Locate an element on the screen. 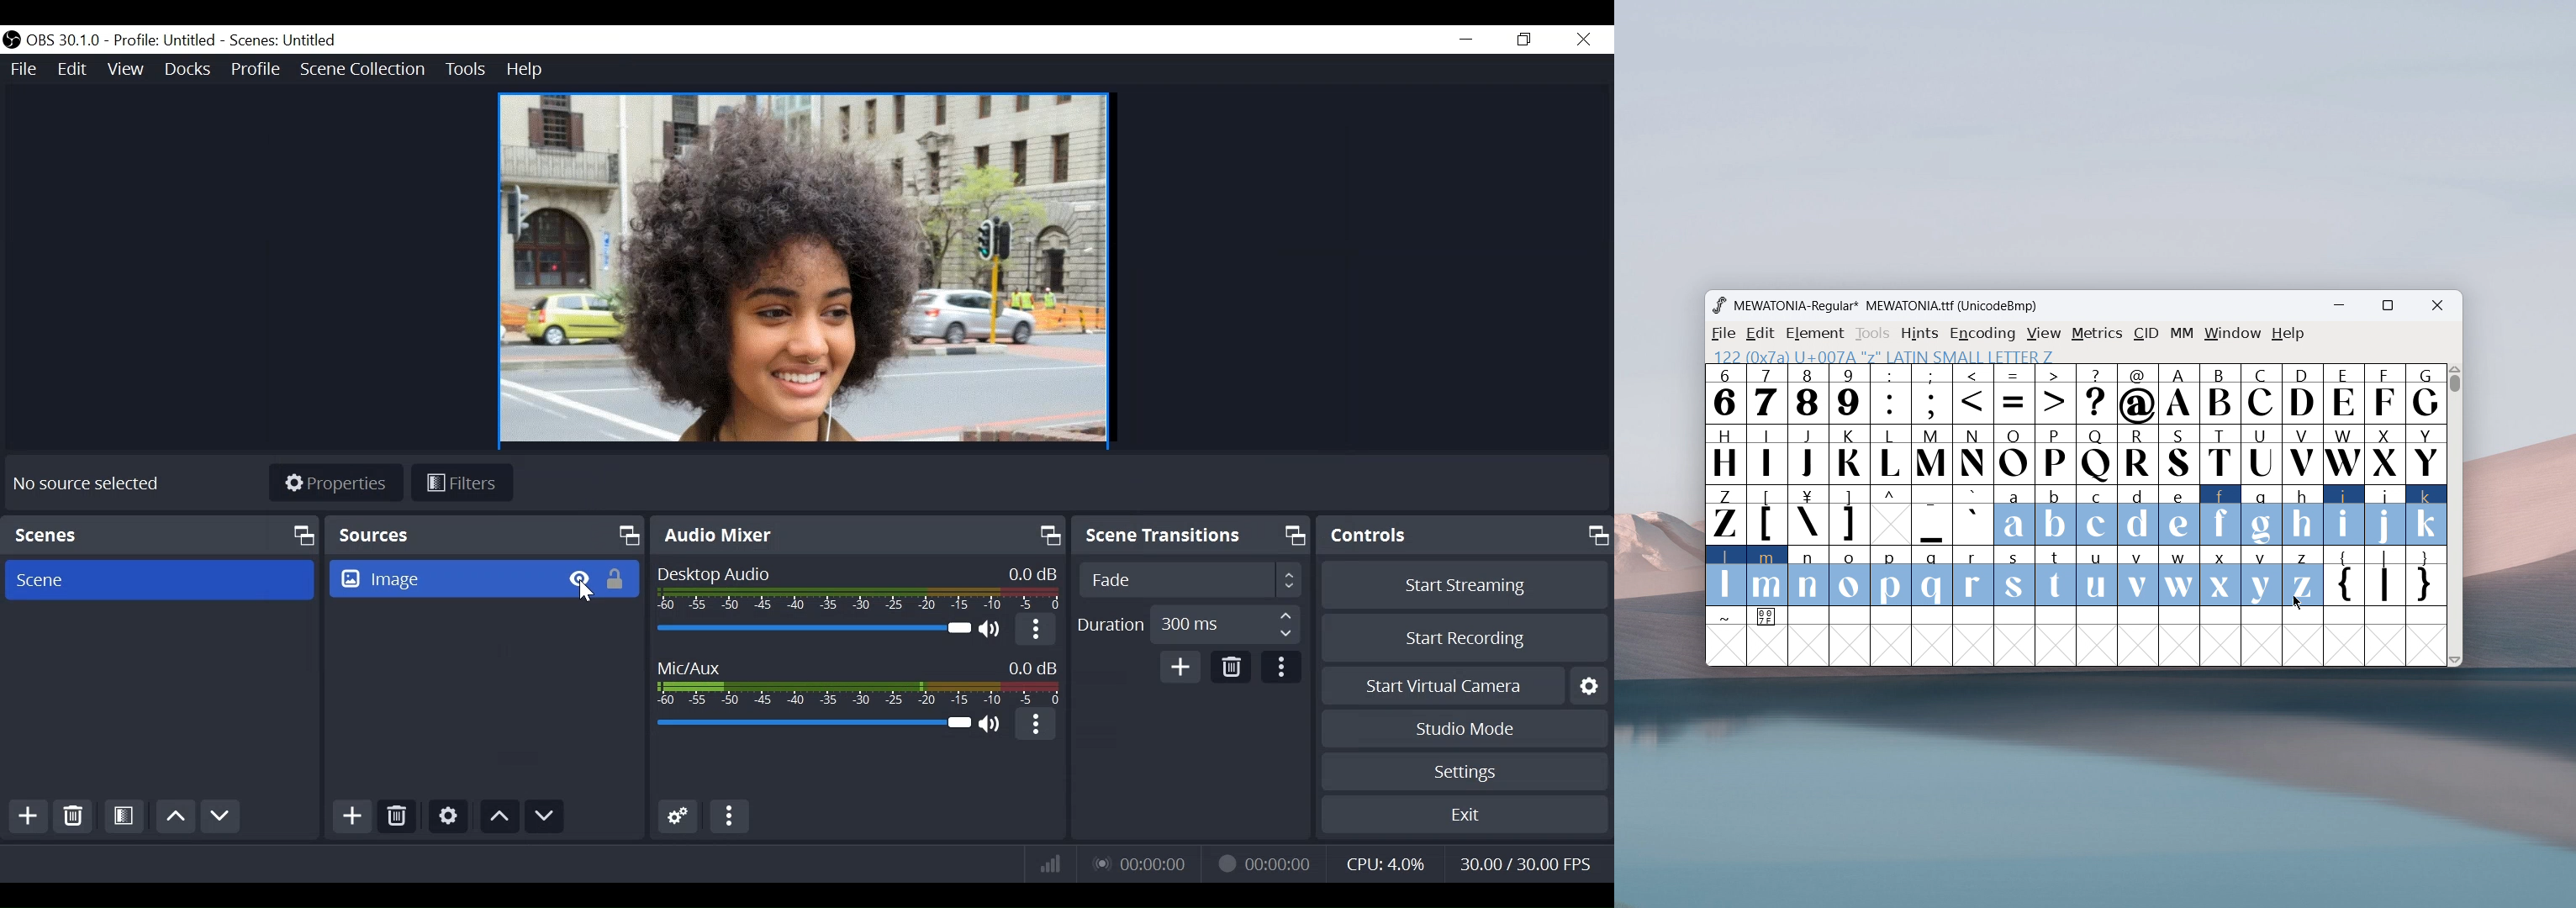  Add is located at coordinates (1184, 667).